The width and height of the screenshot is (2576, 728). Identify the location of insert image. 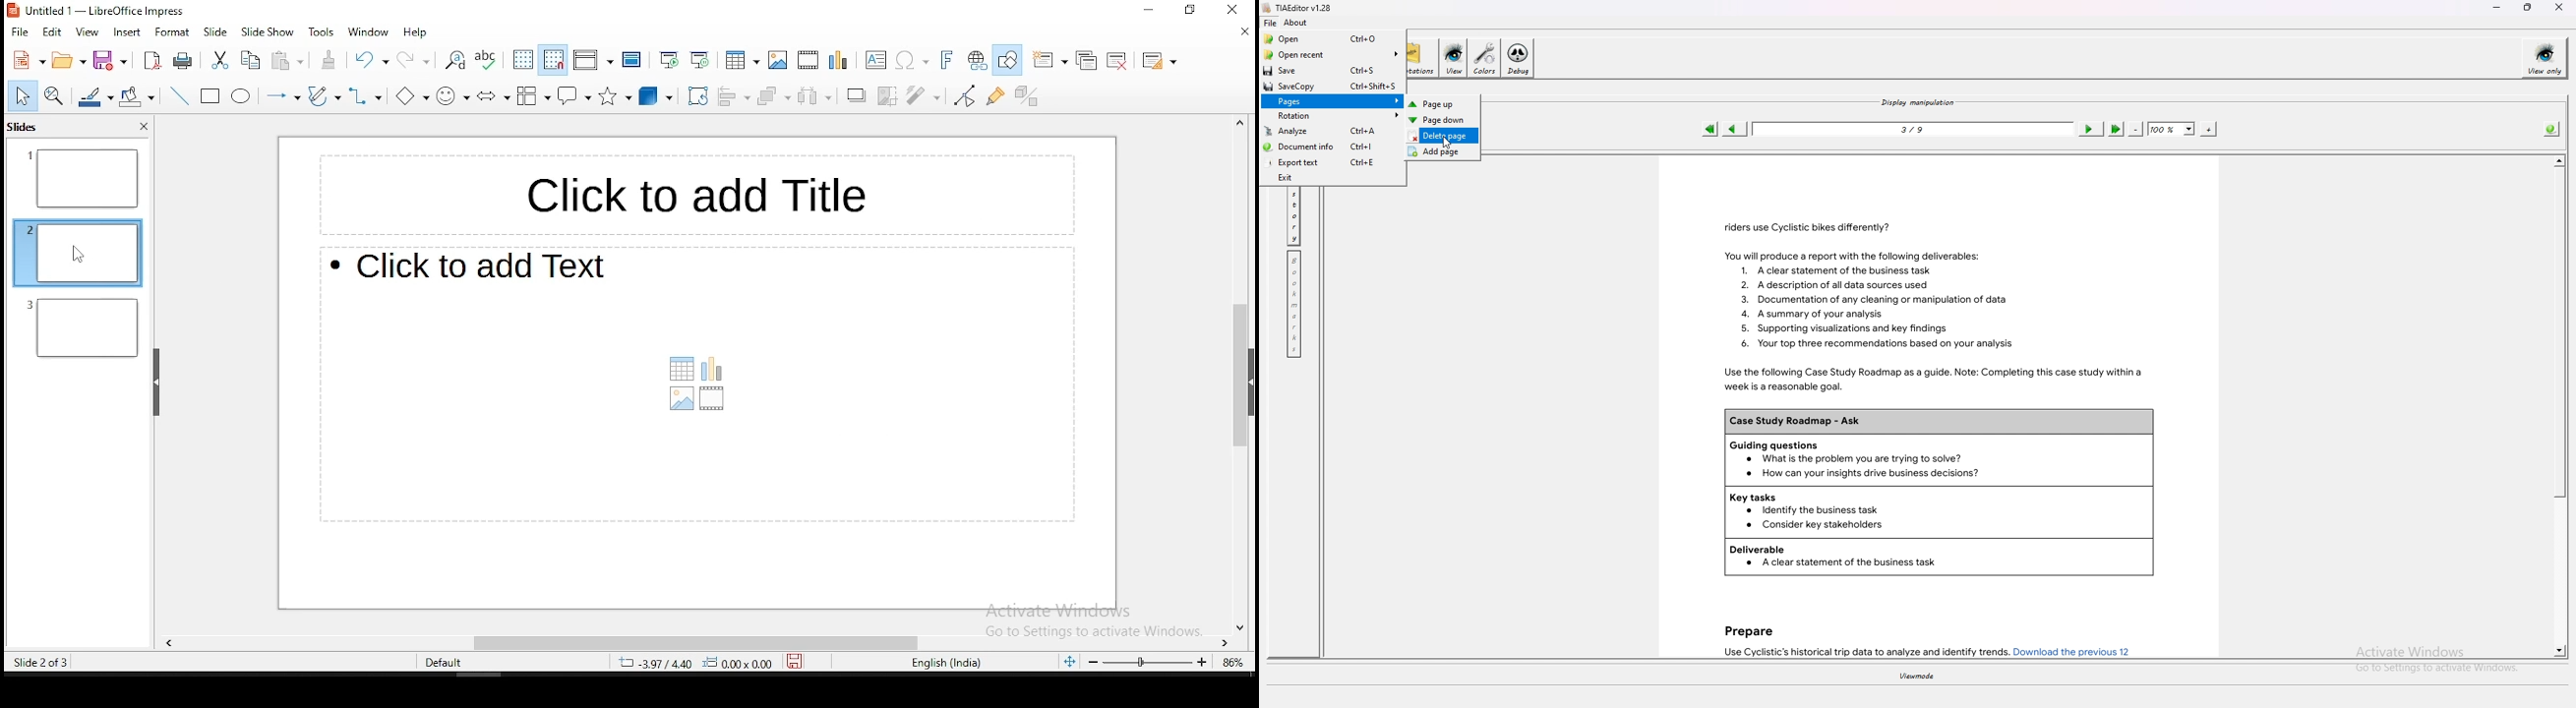
(779, 60).